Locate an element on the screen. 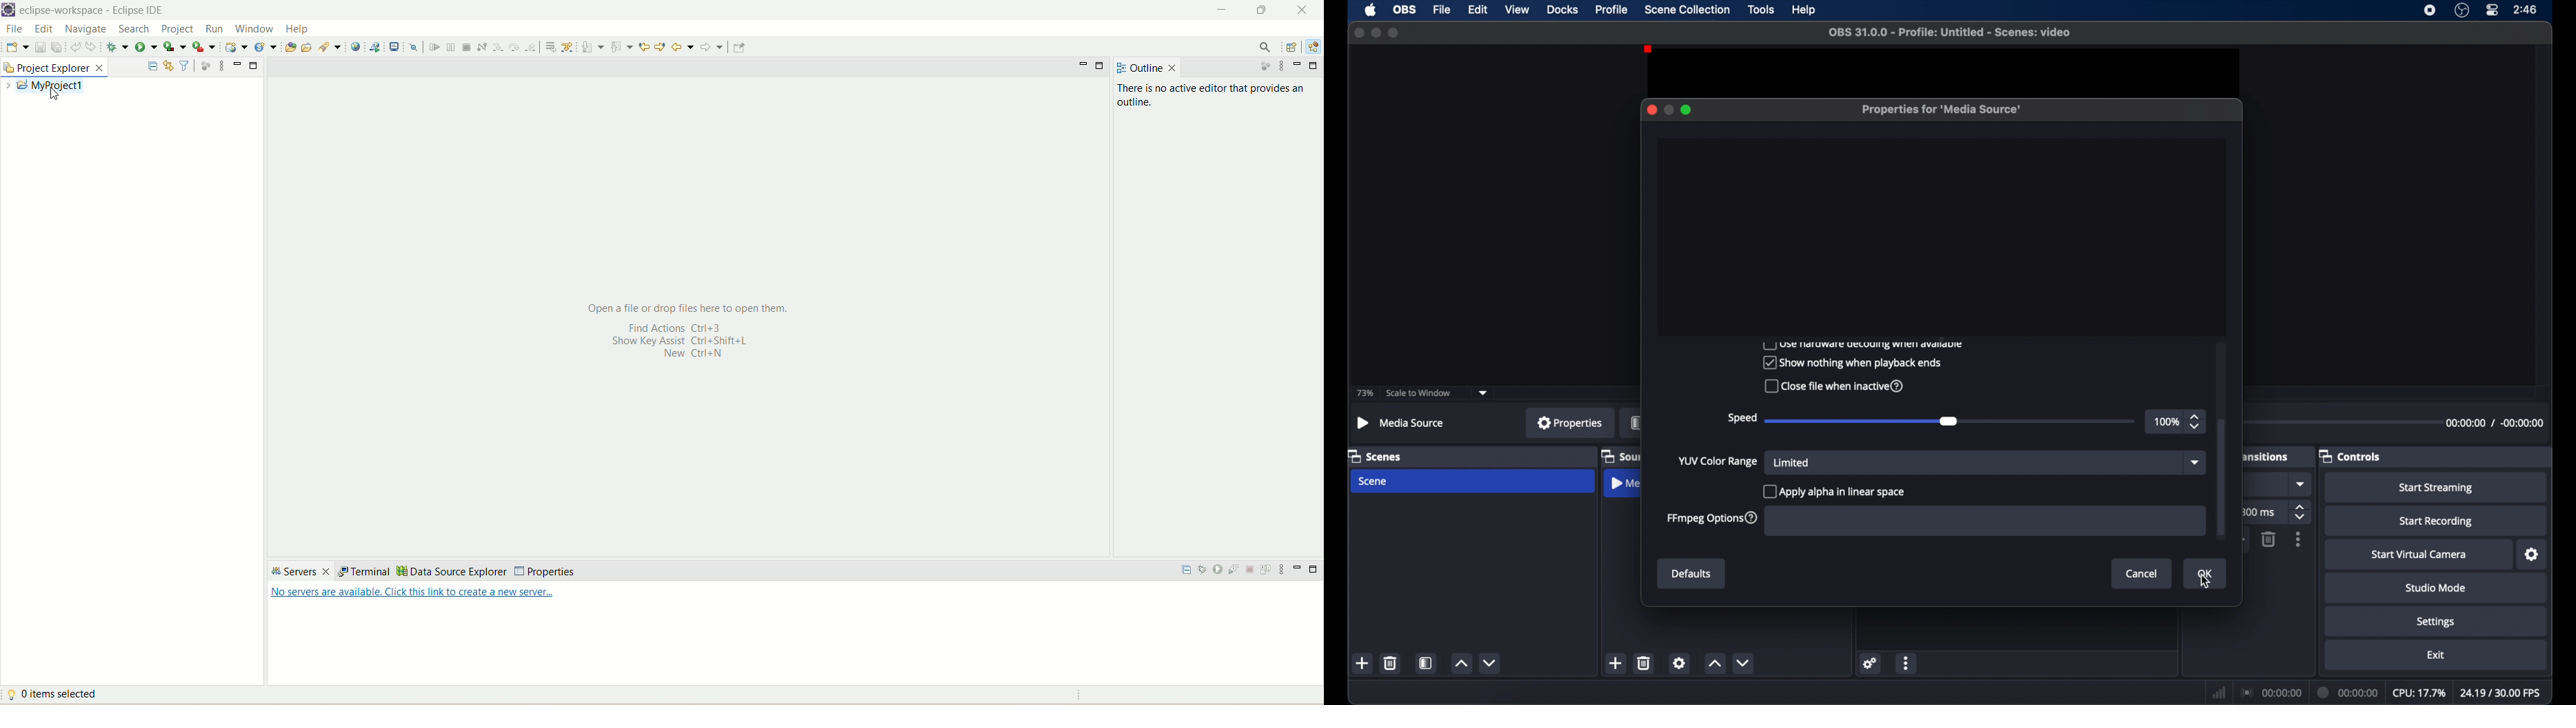 The height and width of the screenshot is (728, 2576). cancel is located at coordinates (2143, 573).